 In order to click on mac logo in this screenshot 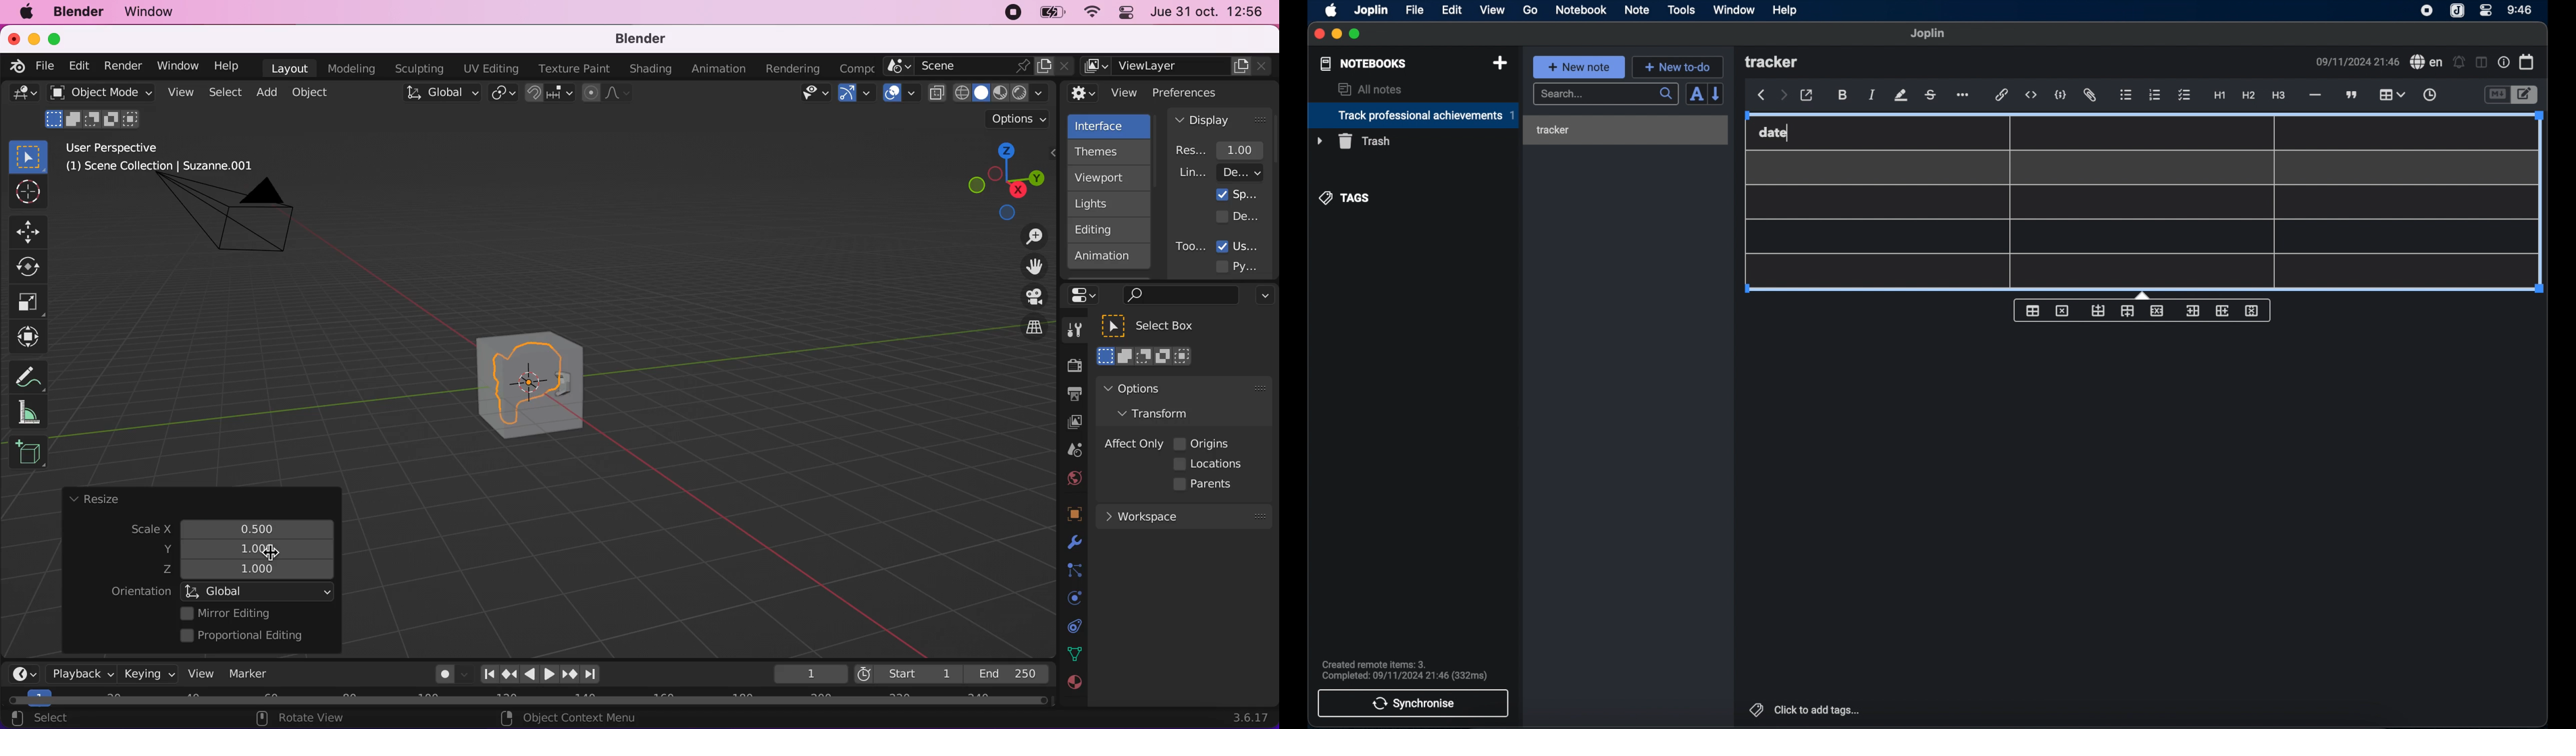, I will do `click(26, 13)`.